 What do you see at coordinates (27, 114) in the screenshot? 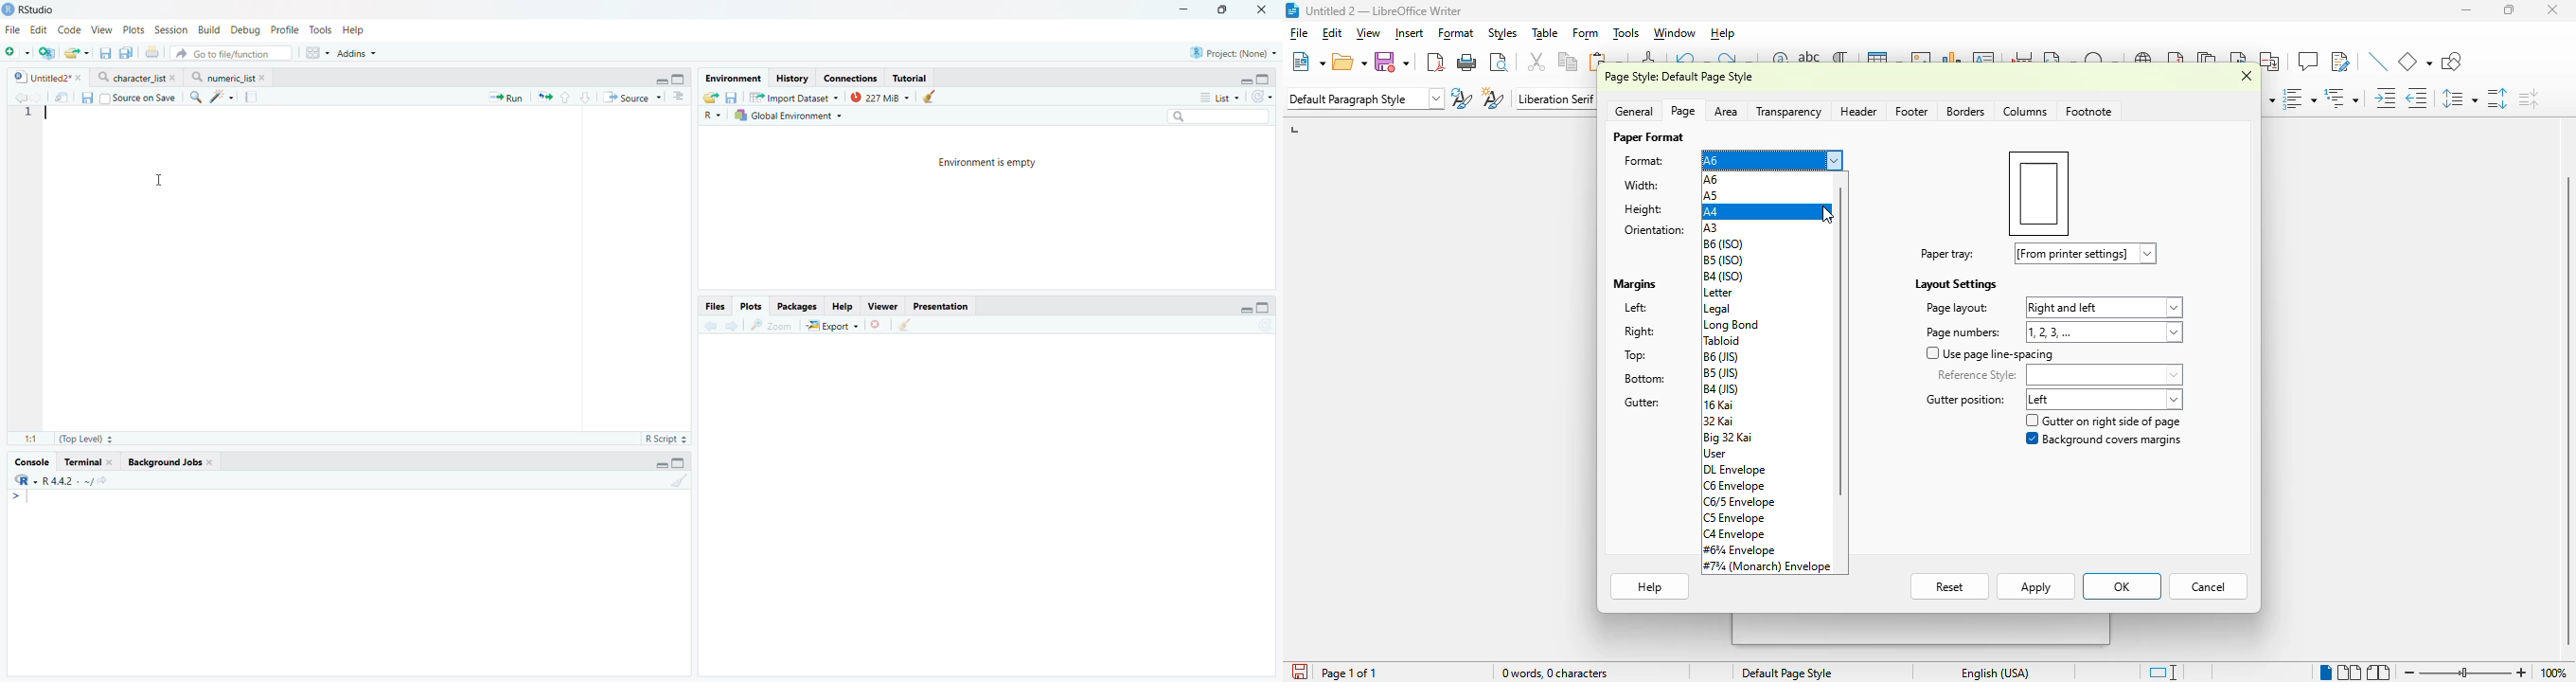
I see `Line numbers` at bounding box center [27, 114].